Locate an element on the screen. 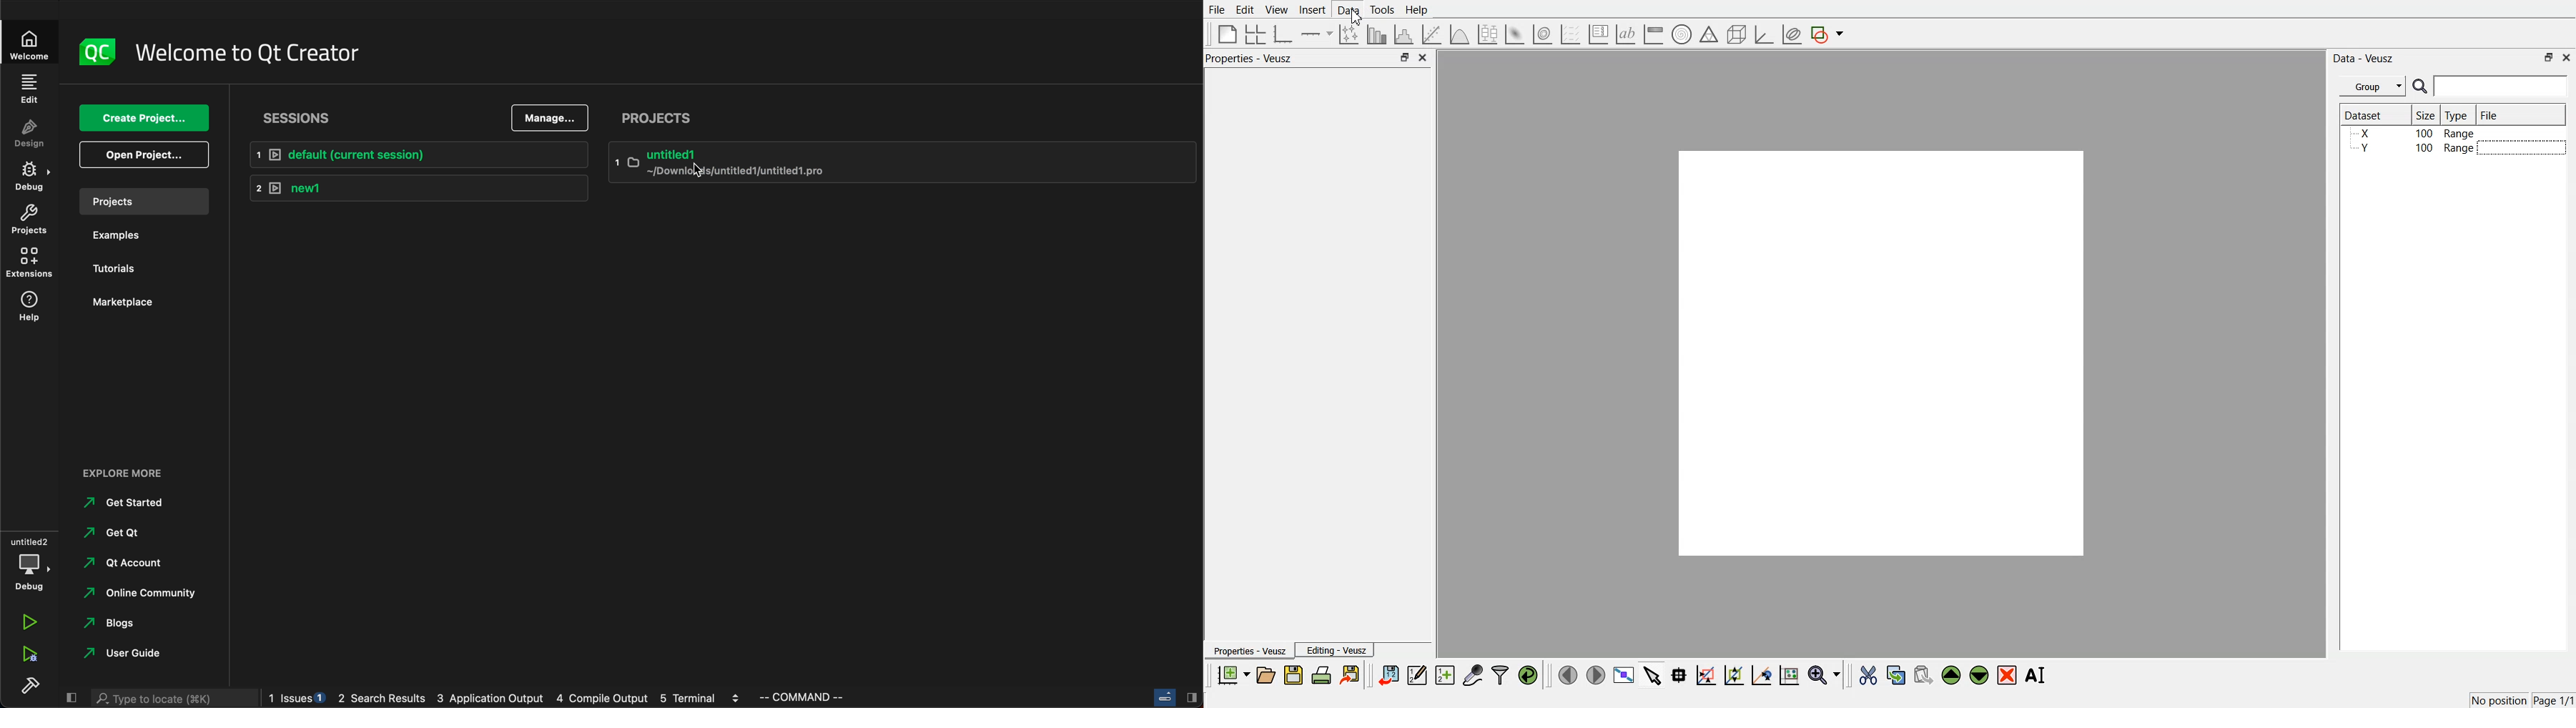 The width and height of the screenshot is (2576, 728). Plot key is located at coordinates (1598, 34).